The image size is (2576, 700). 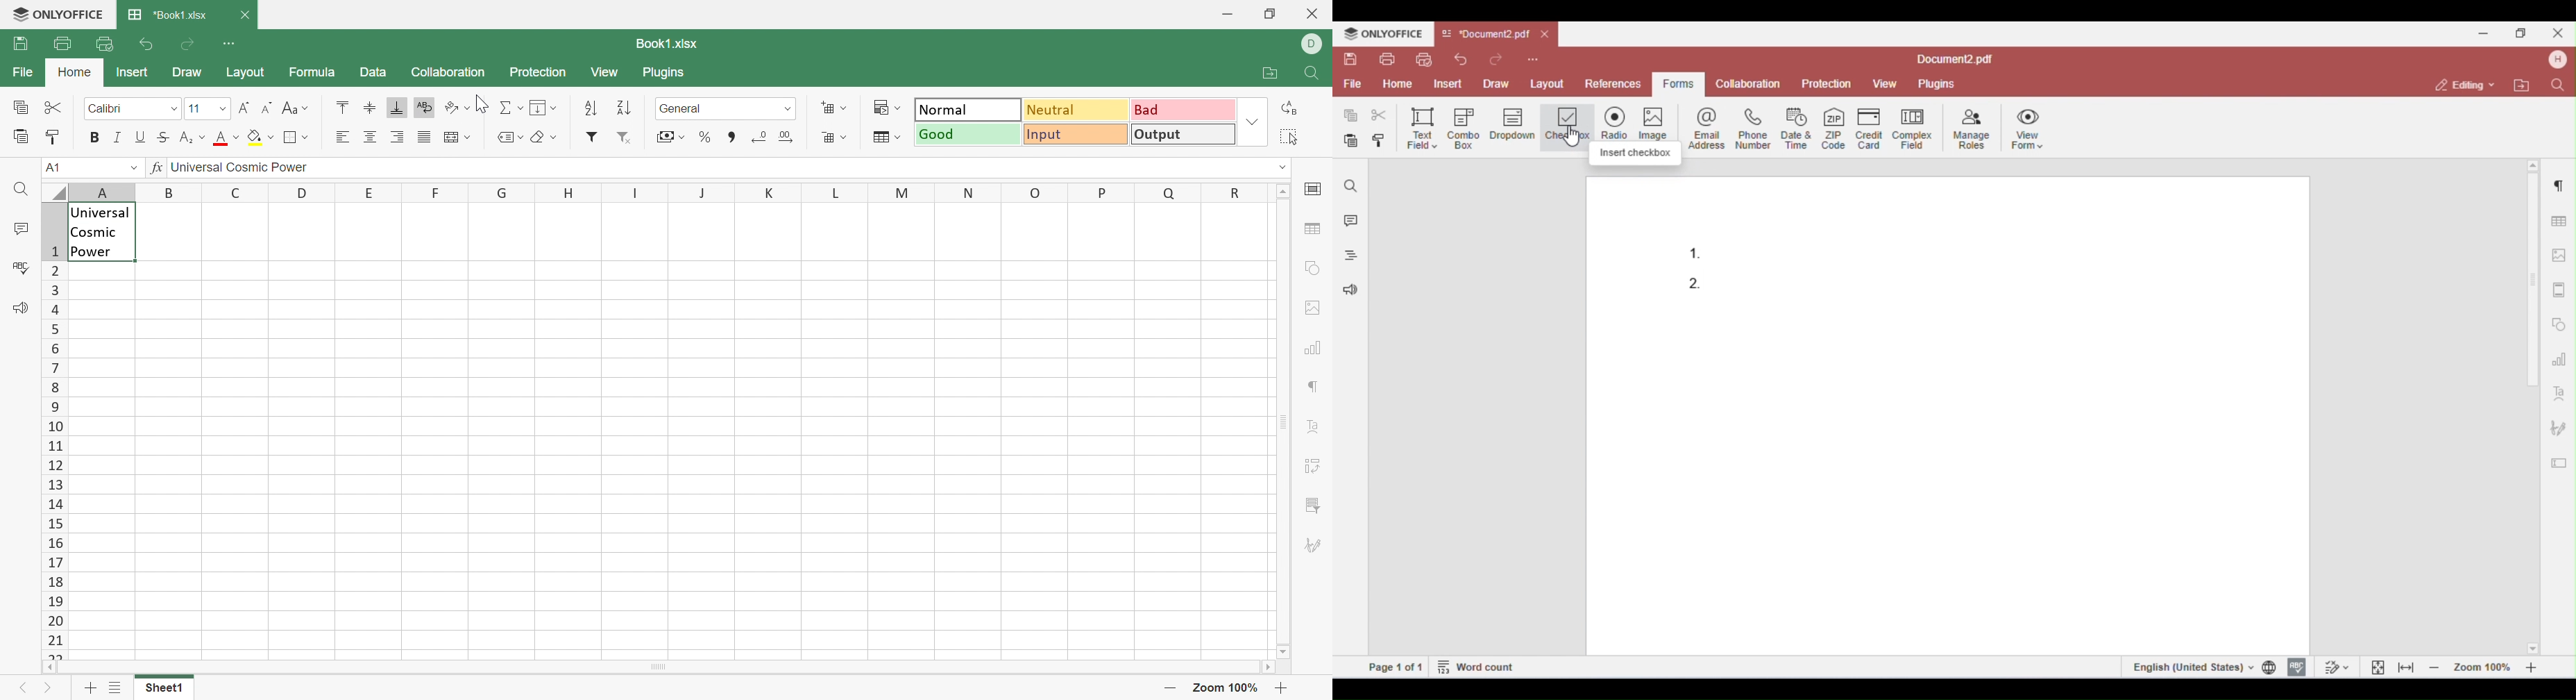 I want to click on Increase decimal, so click(x=788, y=136).